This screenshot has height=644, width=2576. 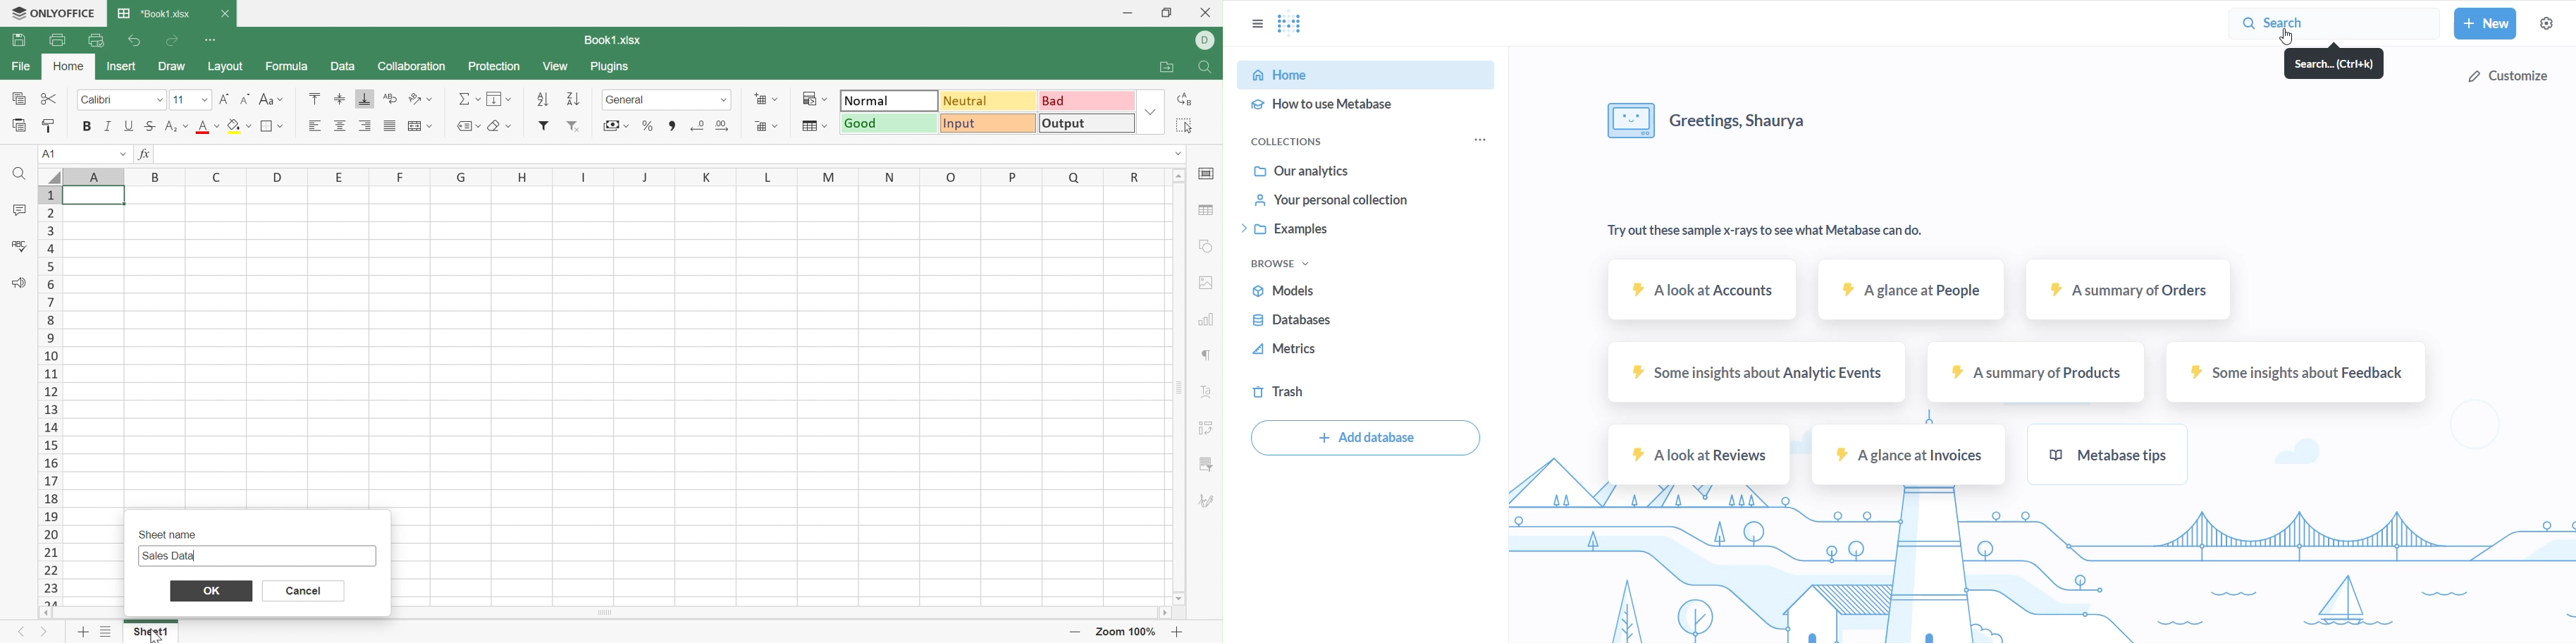 I want to click on Undo, so click(x=135, y=41).